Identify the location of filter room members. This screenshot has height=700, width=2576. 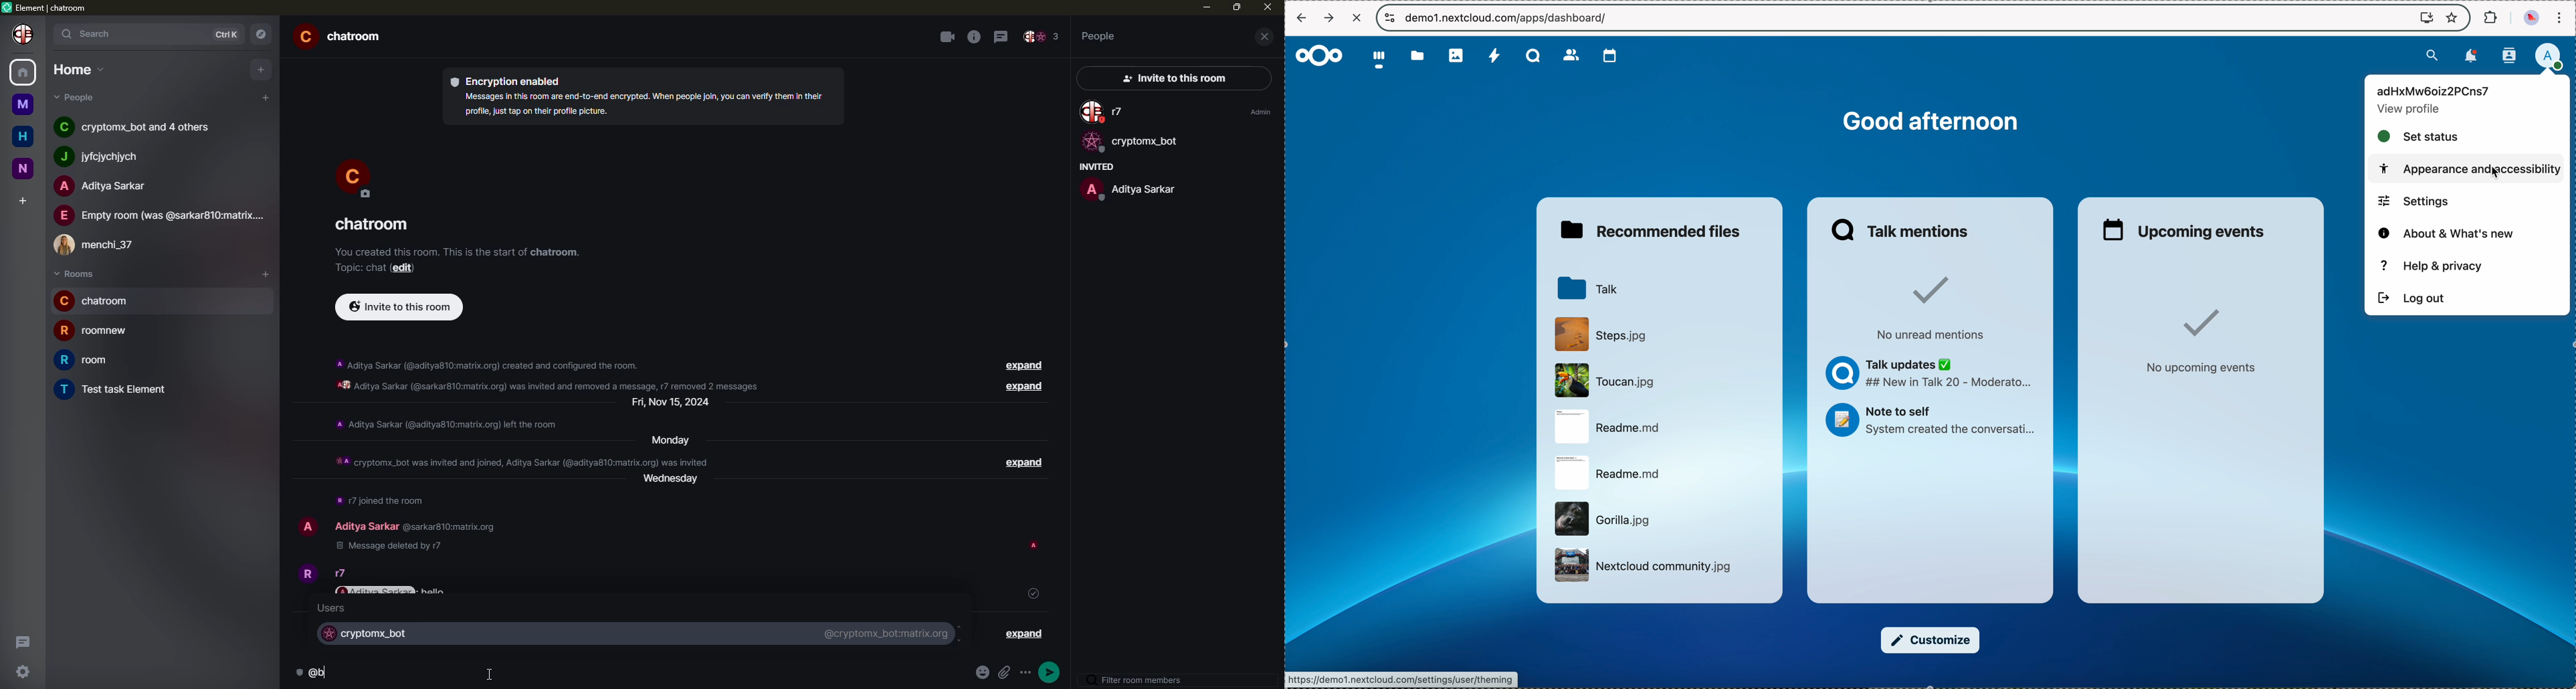
(1139, 680).